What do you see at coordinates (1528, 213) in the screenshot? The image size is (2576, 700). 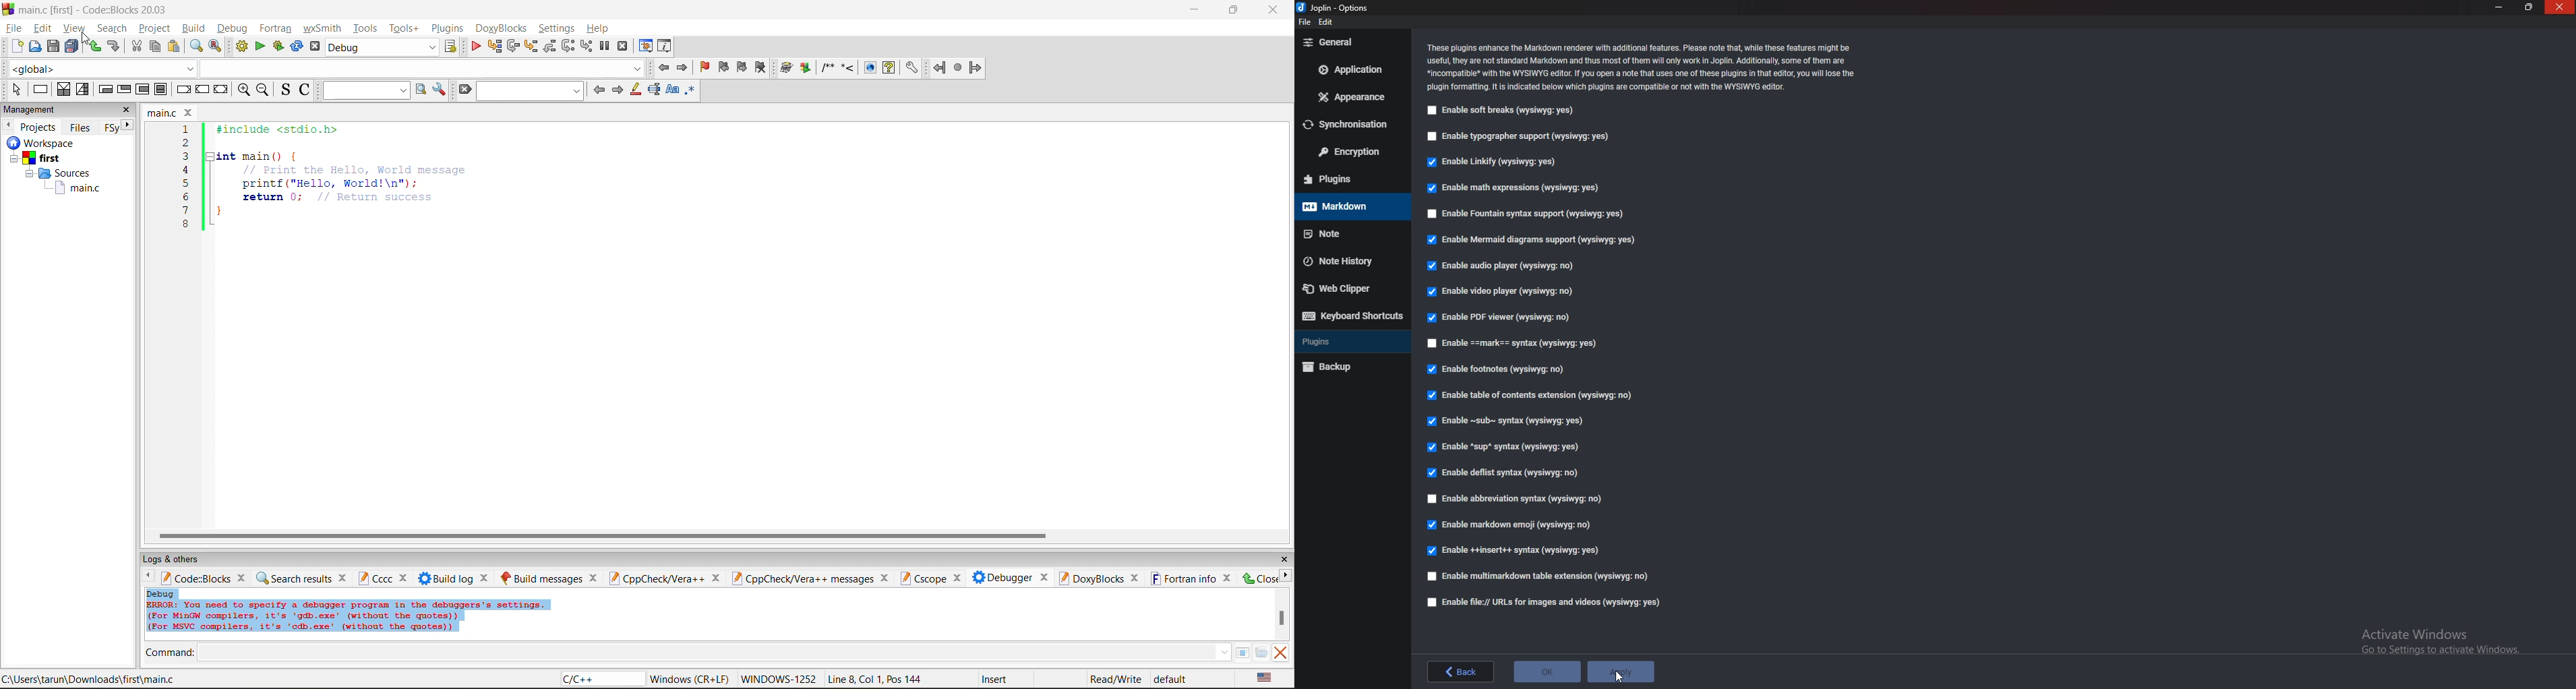 I see `Enable fountain syntax support` at bounding box center [1528, 213].